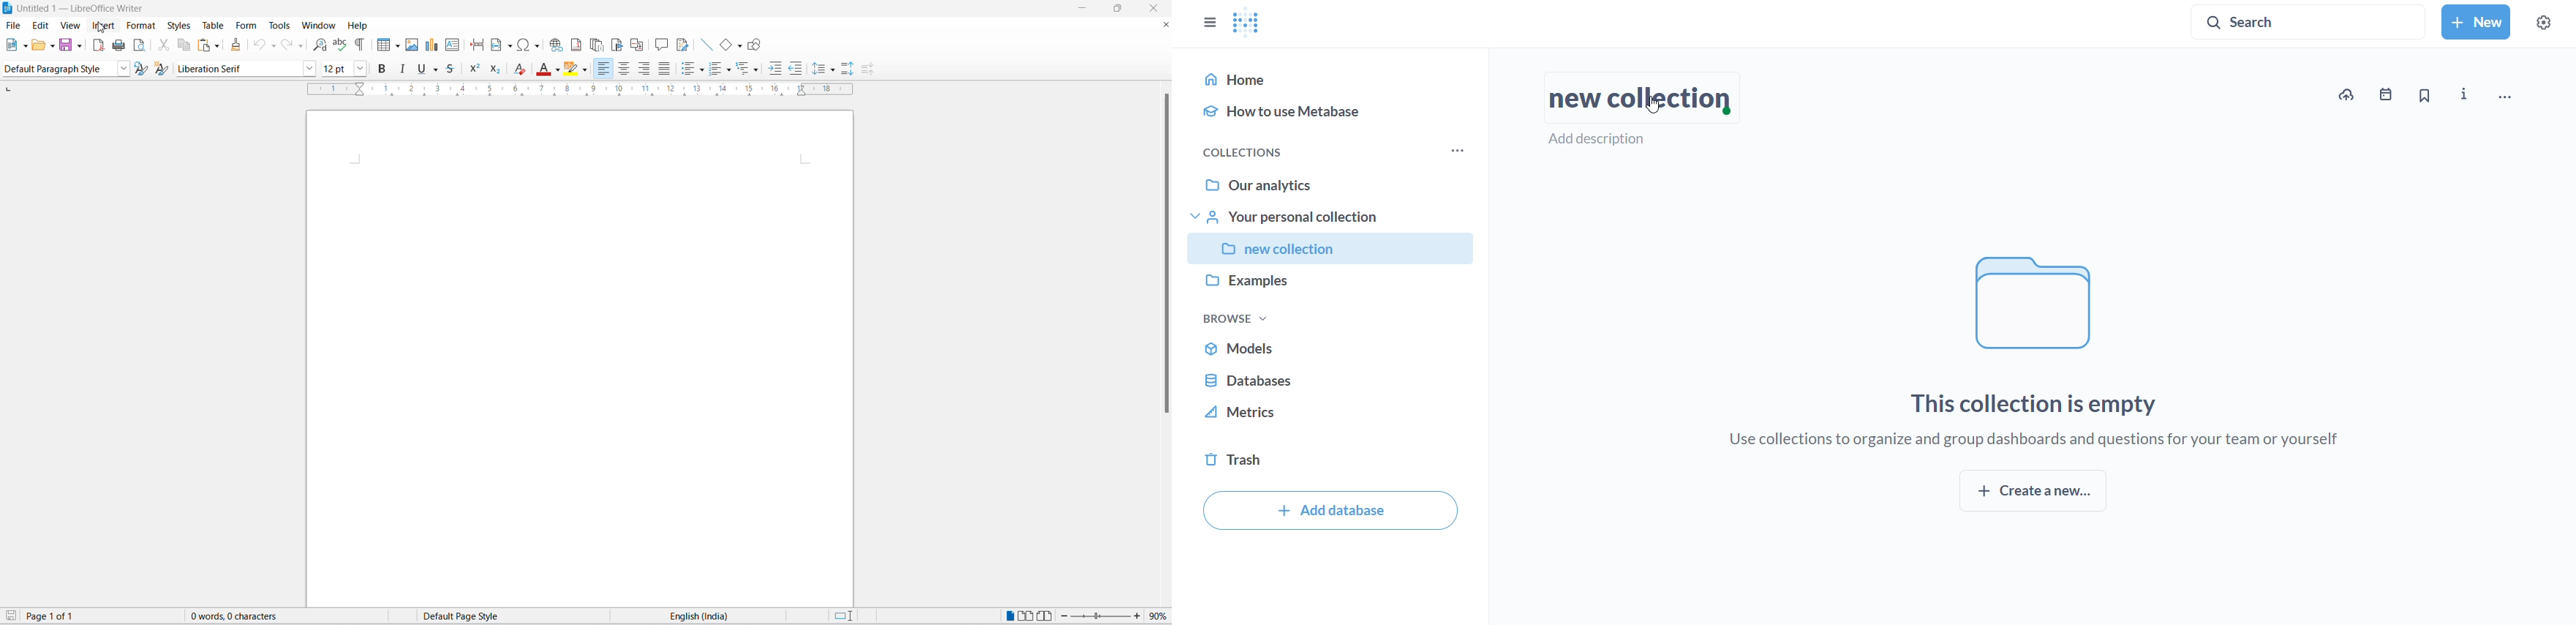 The image size is (2576, 644). I want to click on upload data to new collection , so click(2346, 95).